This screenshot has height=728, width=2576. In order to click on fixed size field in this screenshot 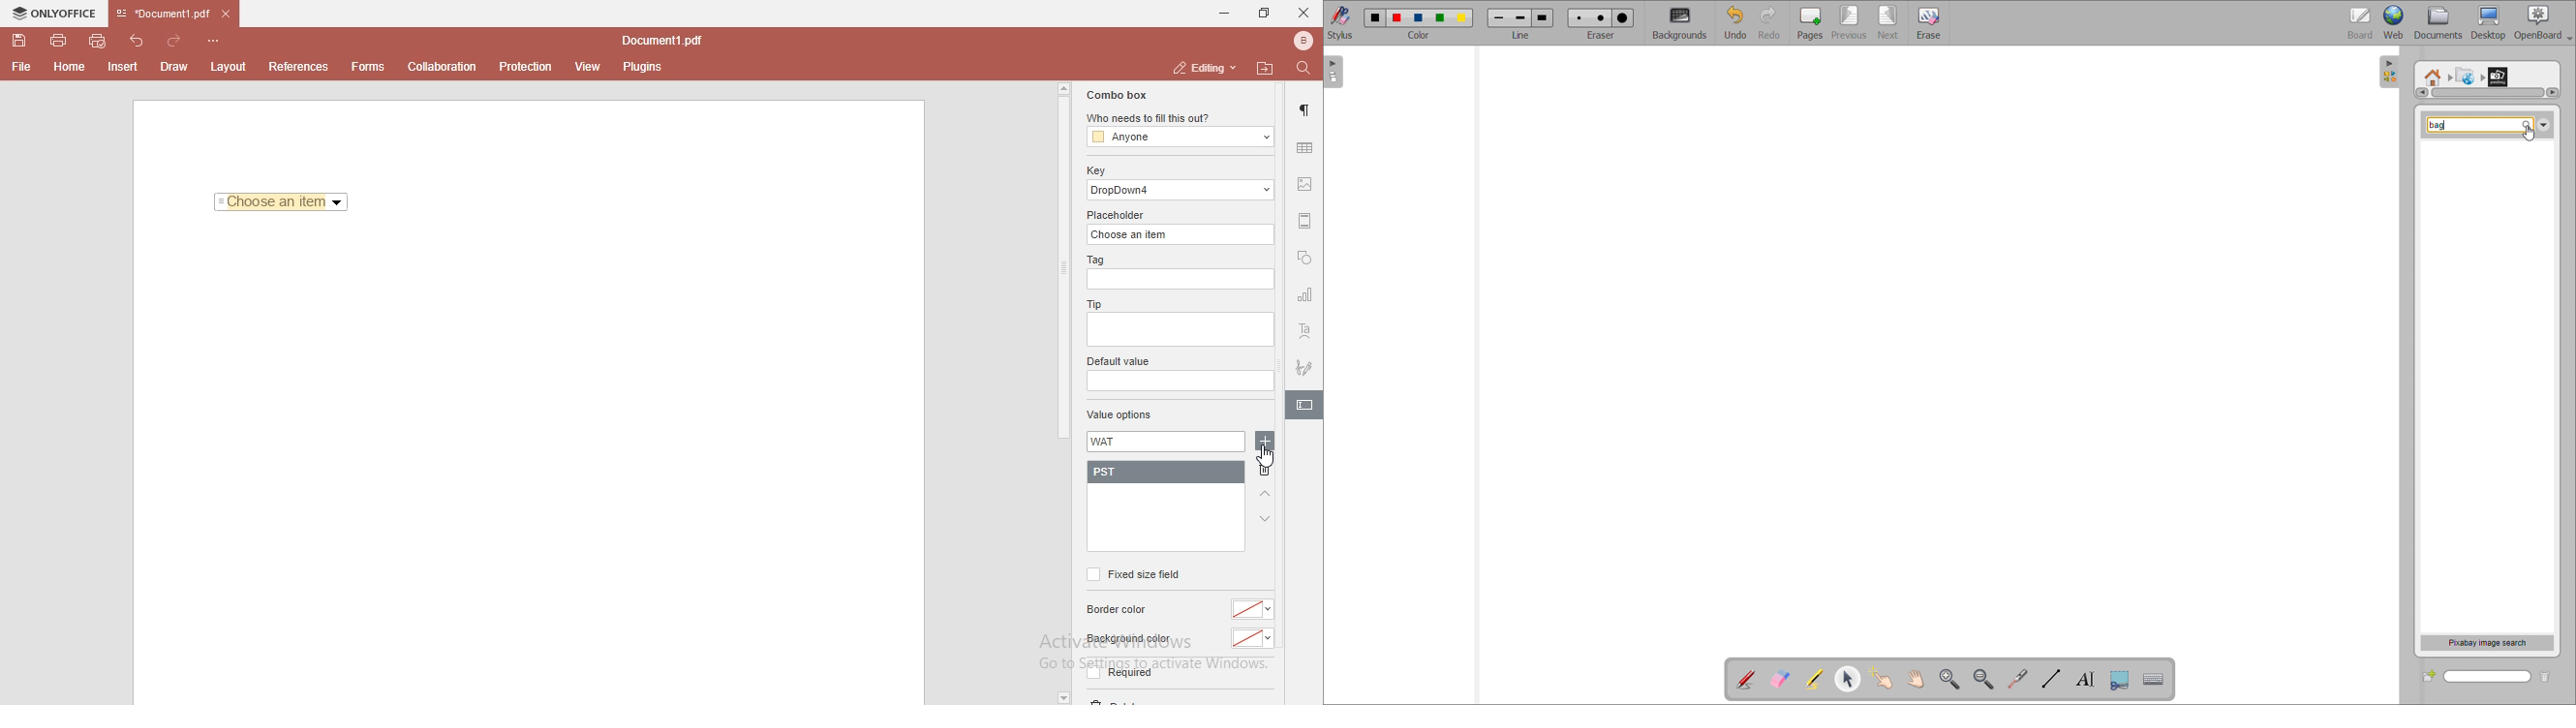, I will do `click(1132, 574)`.